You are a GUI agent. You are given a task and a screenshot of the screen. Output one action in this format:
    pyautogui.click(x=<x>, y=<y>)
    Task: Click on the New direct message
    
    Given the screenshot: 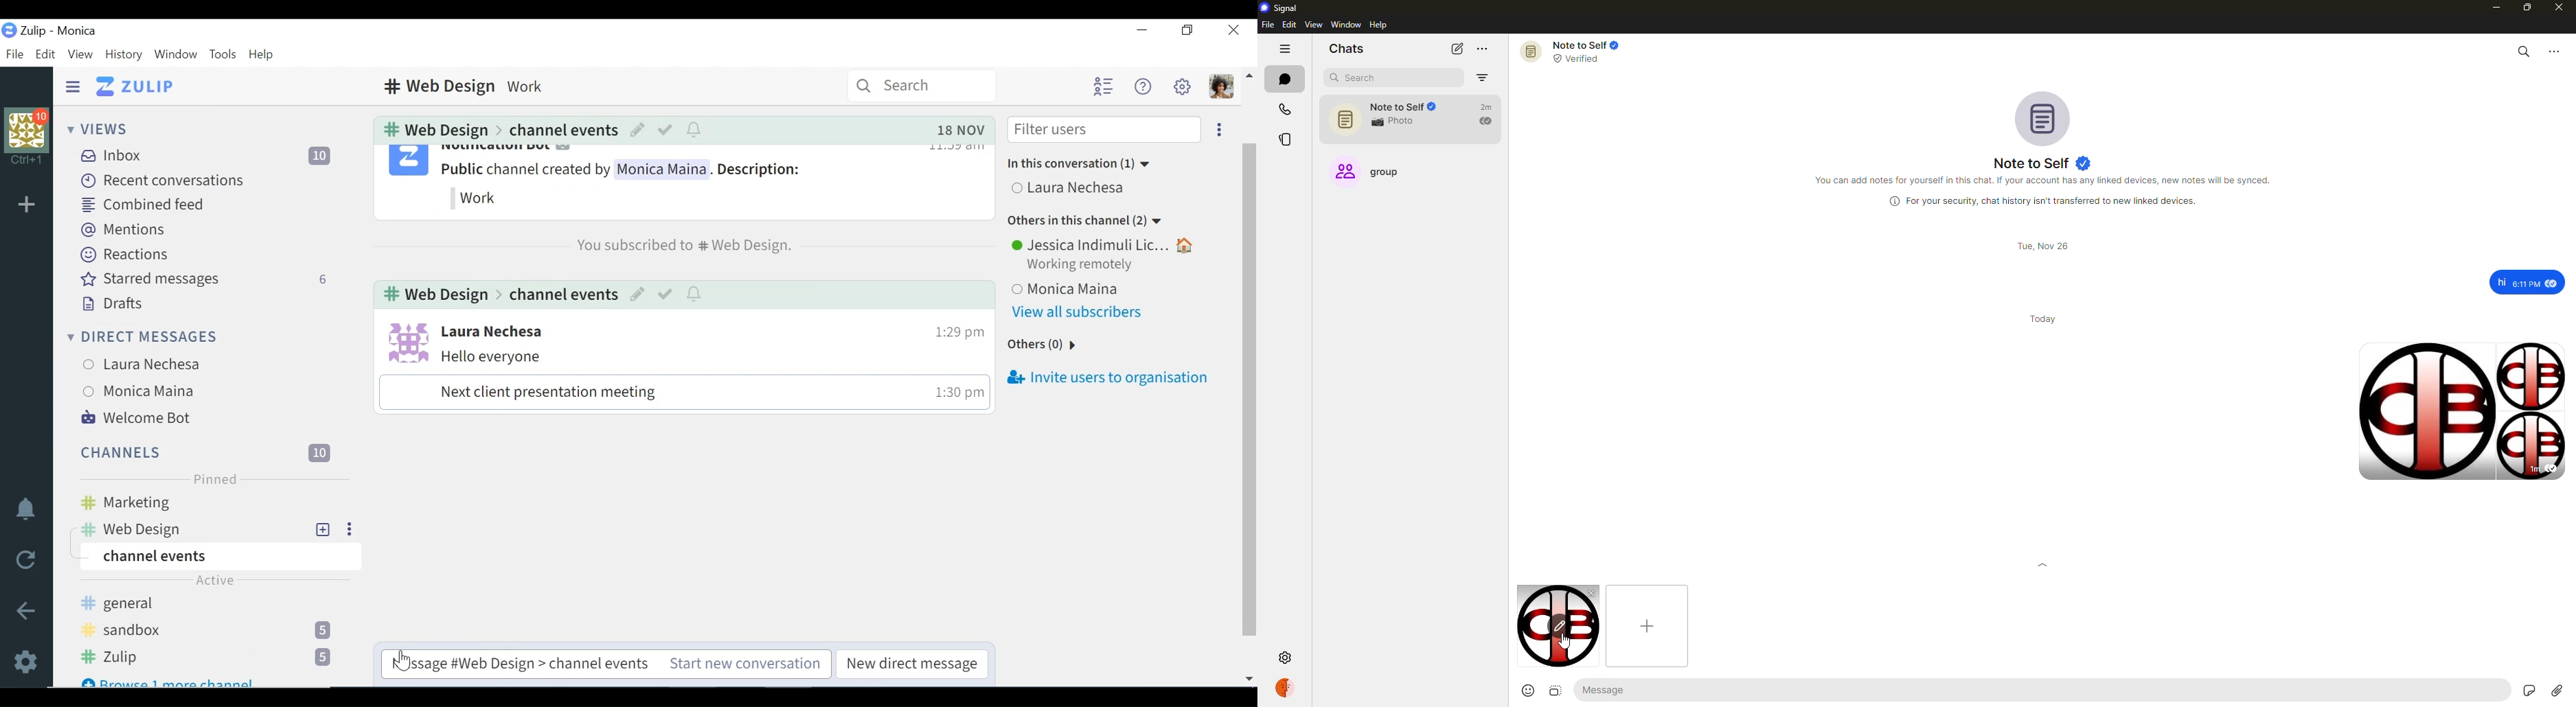 What is the action you would take?
    pyautogui.click(x=914, y=664)
    